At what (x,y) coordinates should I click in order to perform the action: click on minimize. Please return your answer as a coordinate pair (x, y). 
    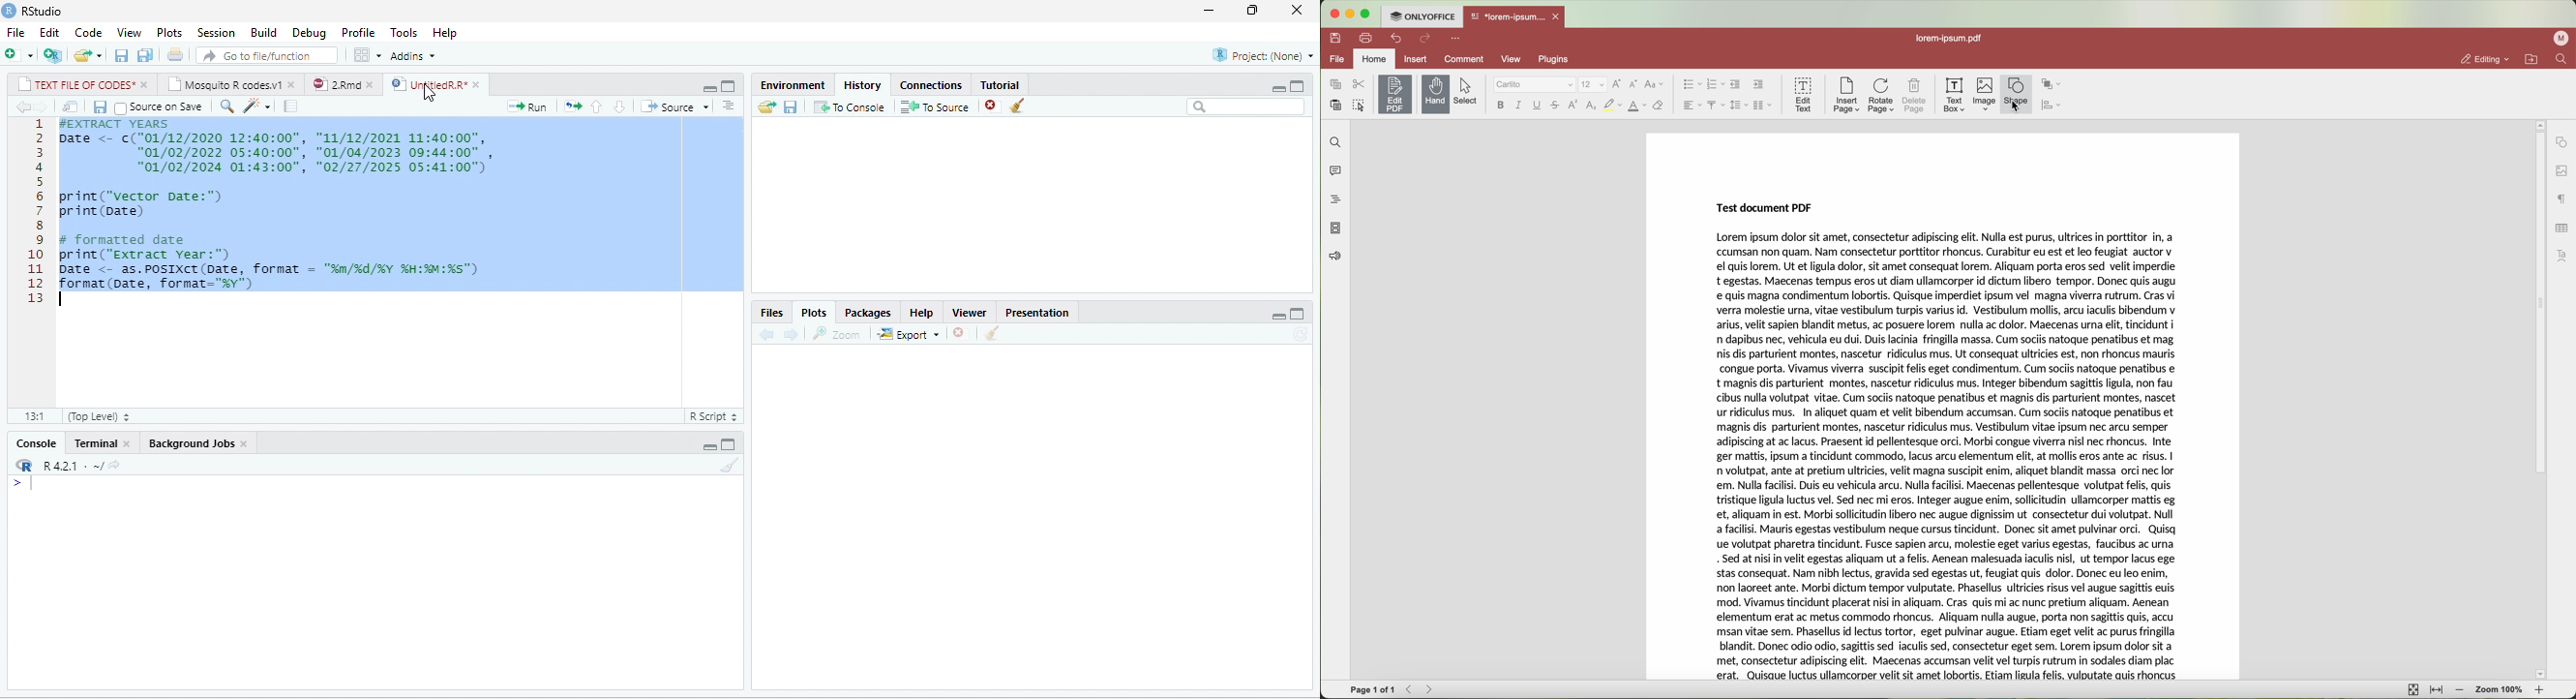
    Looking at the image, I should click on (709, 447).